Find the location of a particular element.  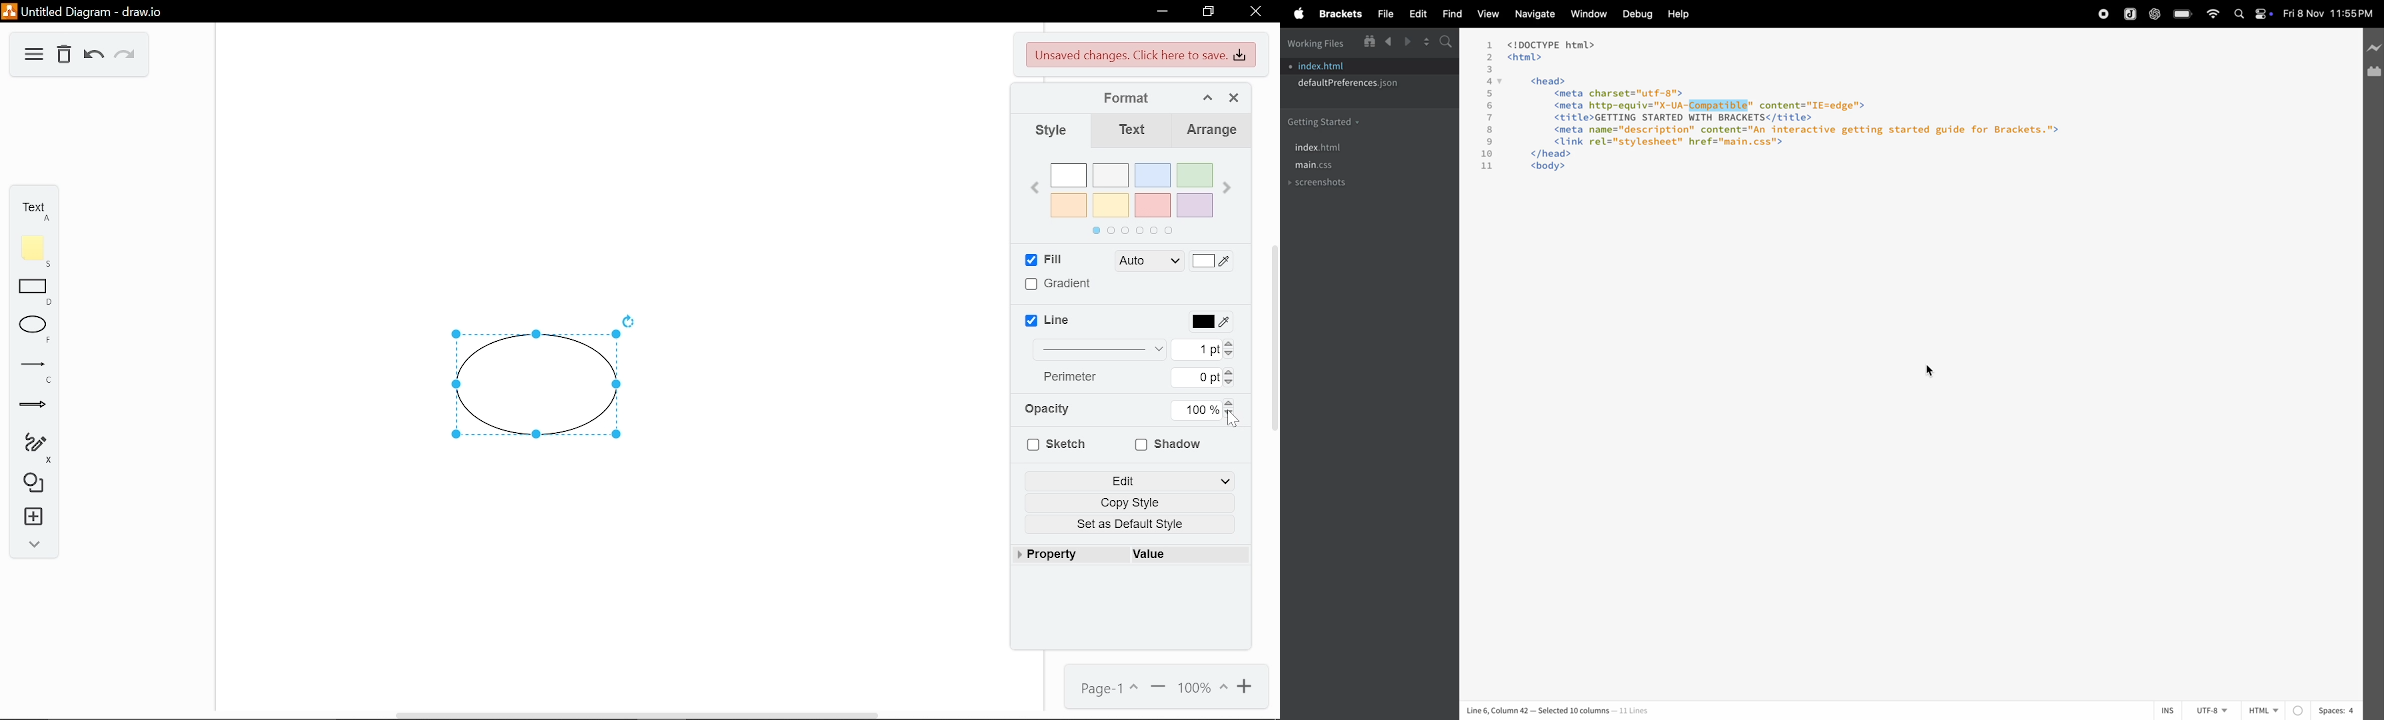

Current thickness is located at coordinates (1204, 350).